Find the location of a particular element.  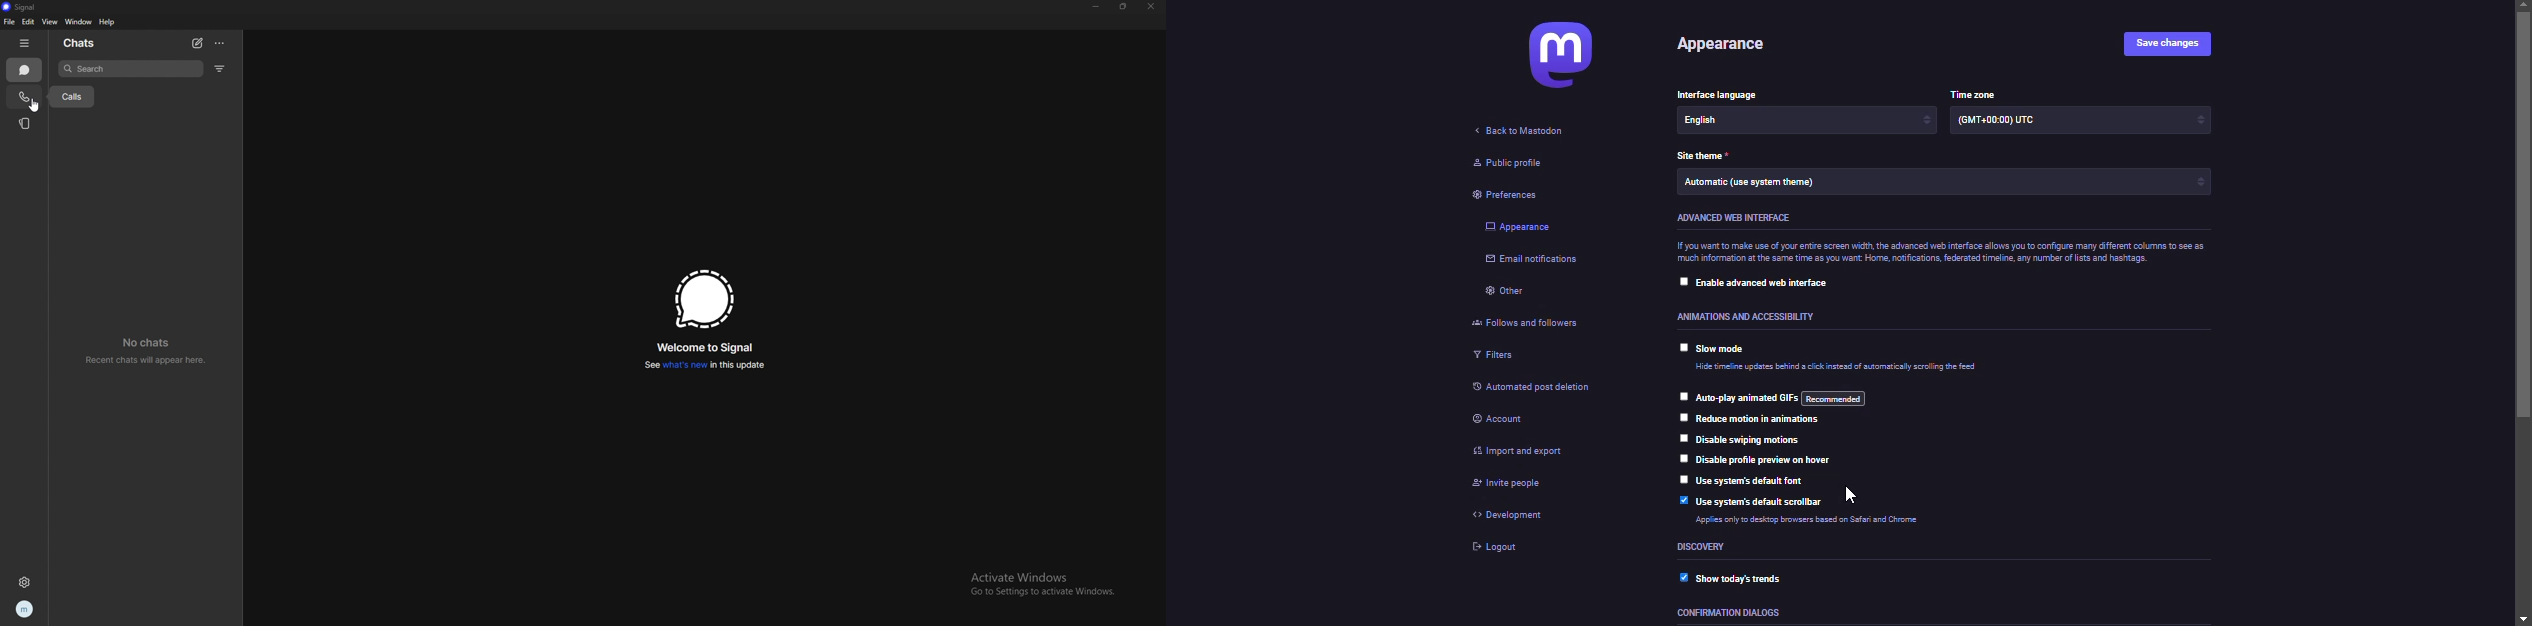

close is located at coordinates (1154, 6).